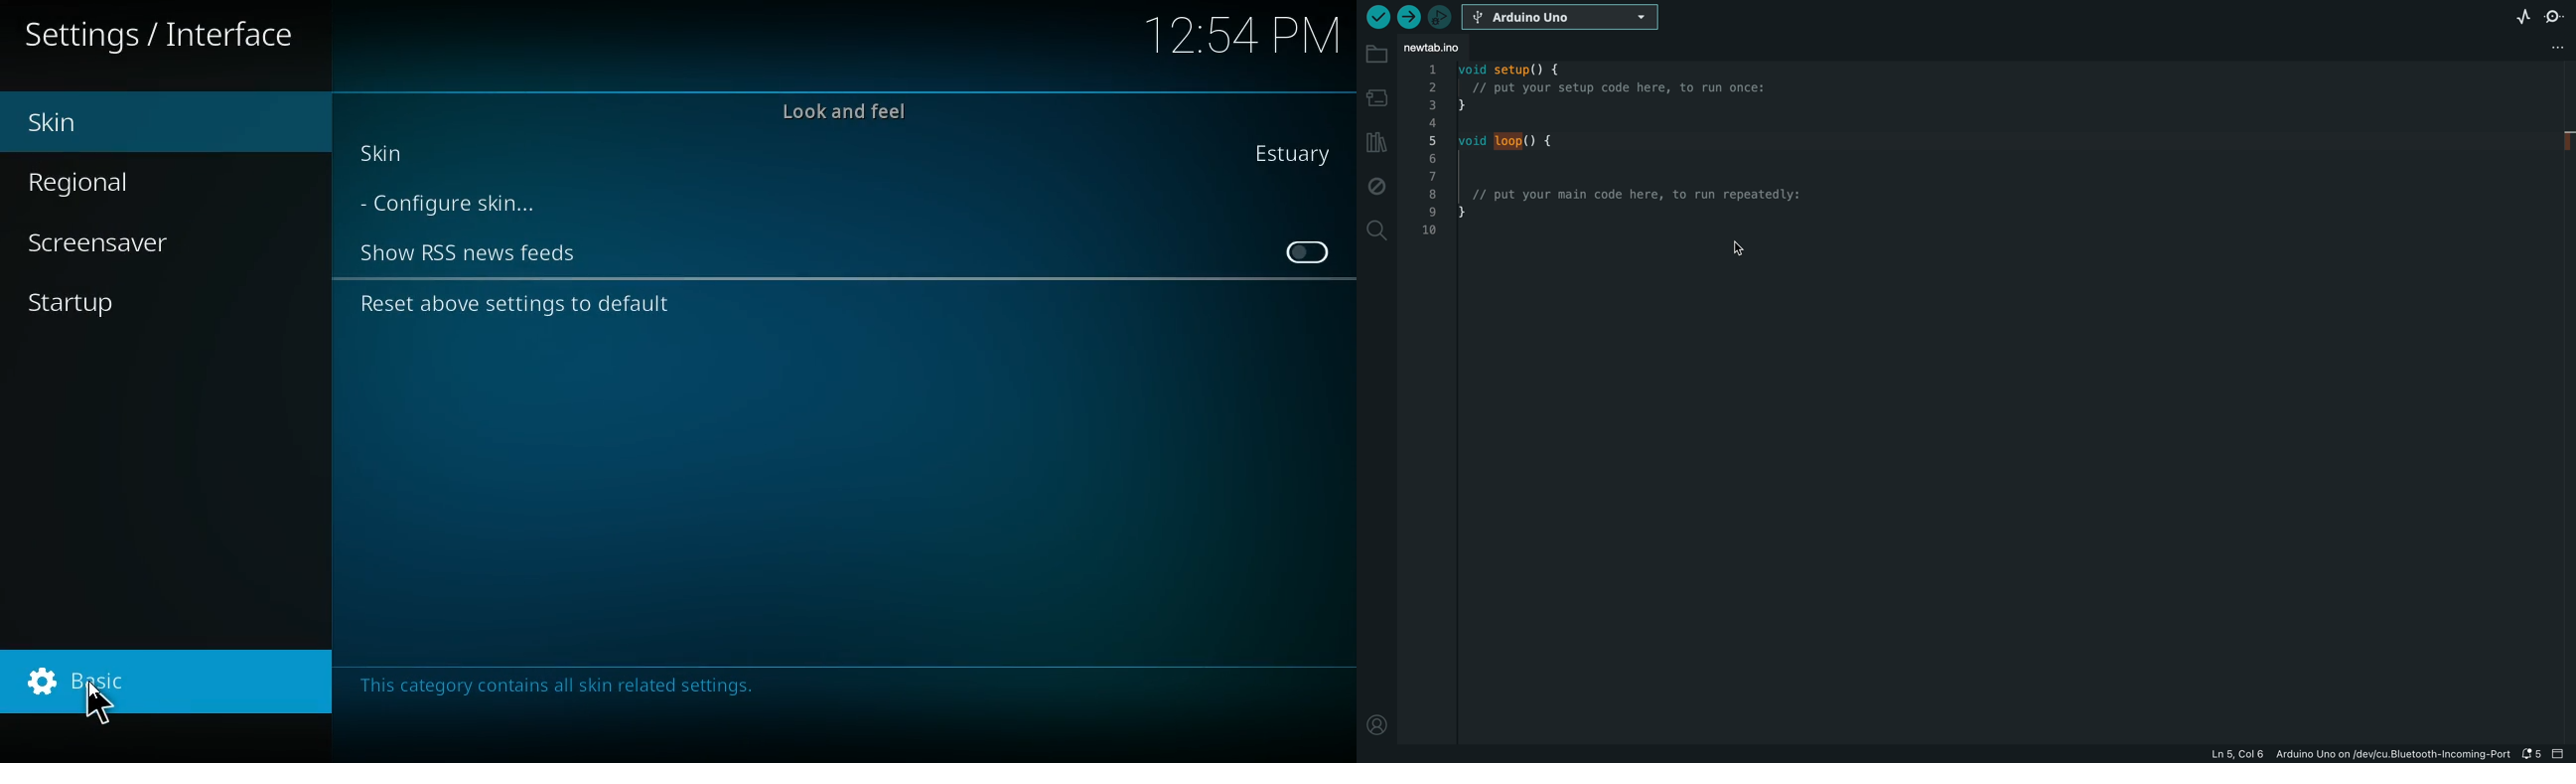  What do you see at coordinates (97, 703) in the screenshot?
I see `cursor` at bounding box center [97, 703].